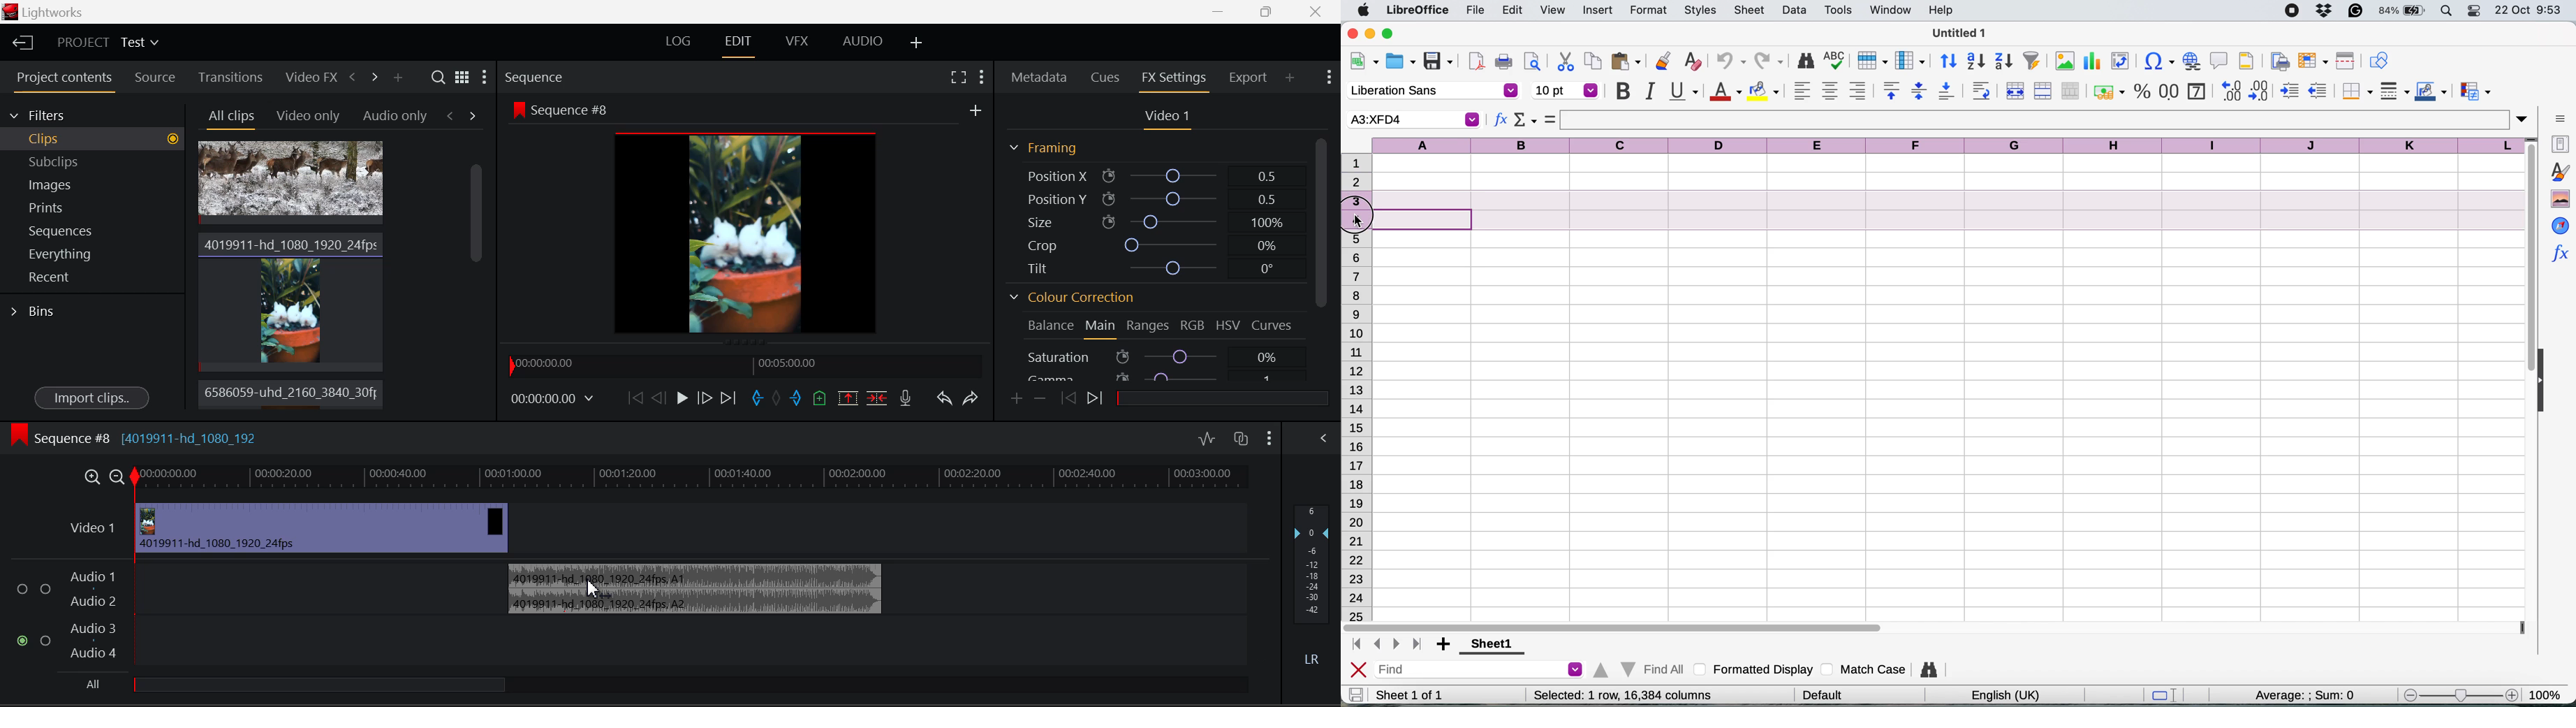  Describe the element at coordinates (1228, 323) in the screenshot. I see `HSV` at that location.